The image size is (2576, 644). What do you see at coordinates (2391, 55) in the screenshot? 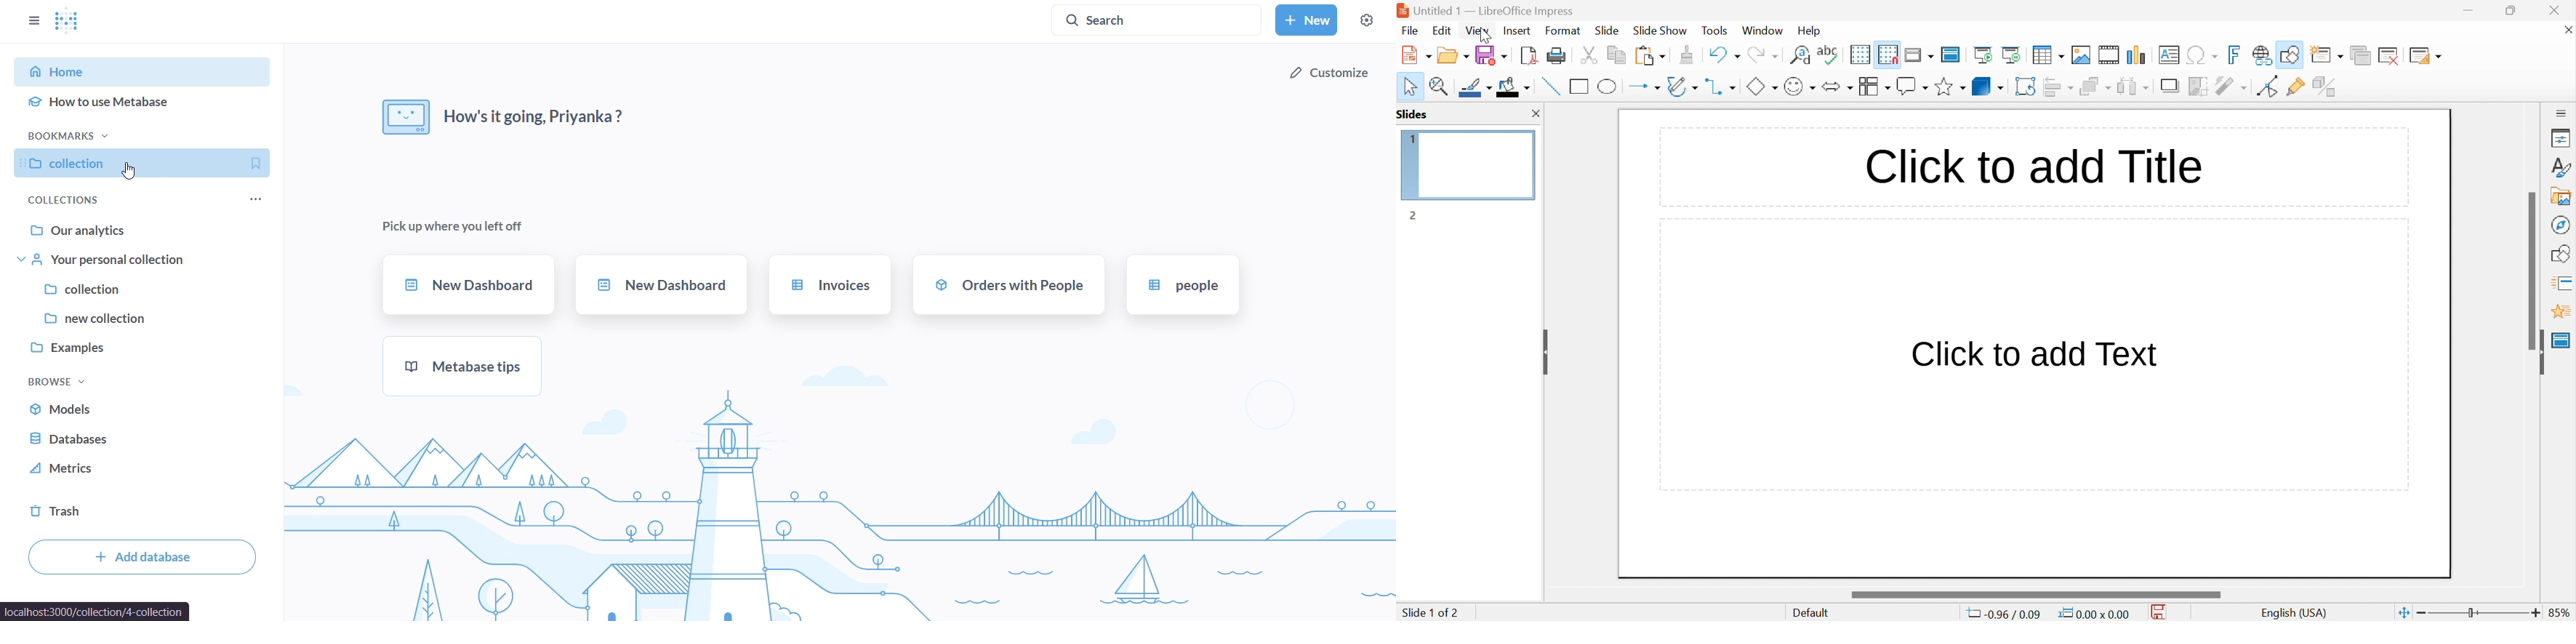
I see `delete slide` at bounding box center [2391, 55].